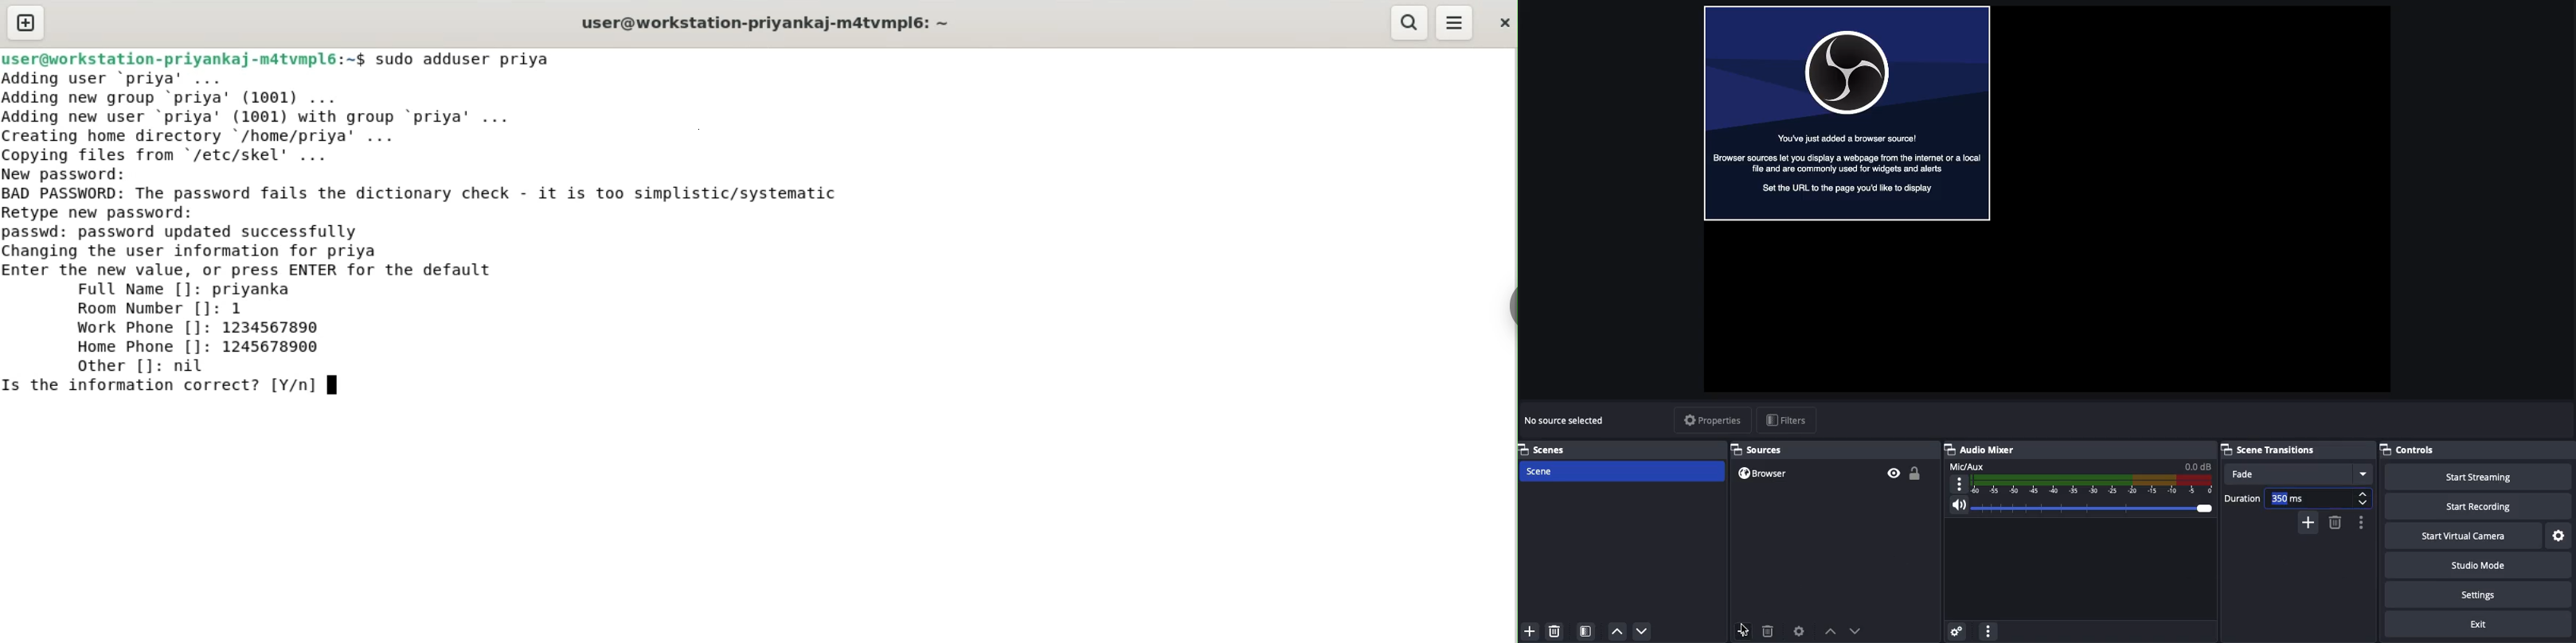 The width and height of the screenshot is (2576, 644). Describe the element at coordinates (474, 59) in the screenshot. I see `sudo adduser priya` at that location.